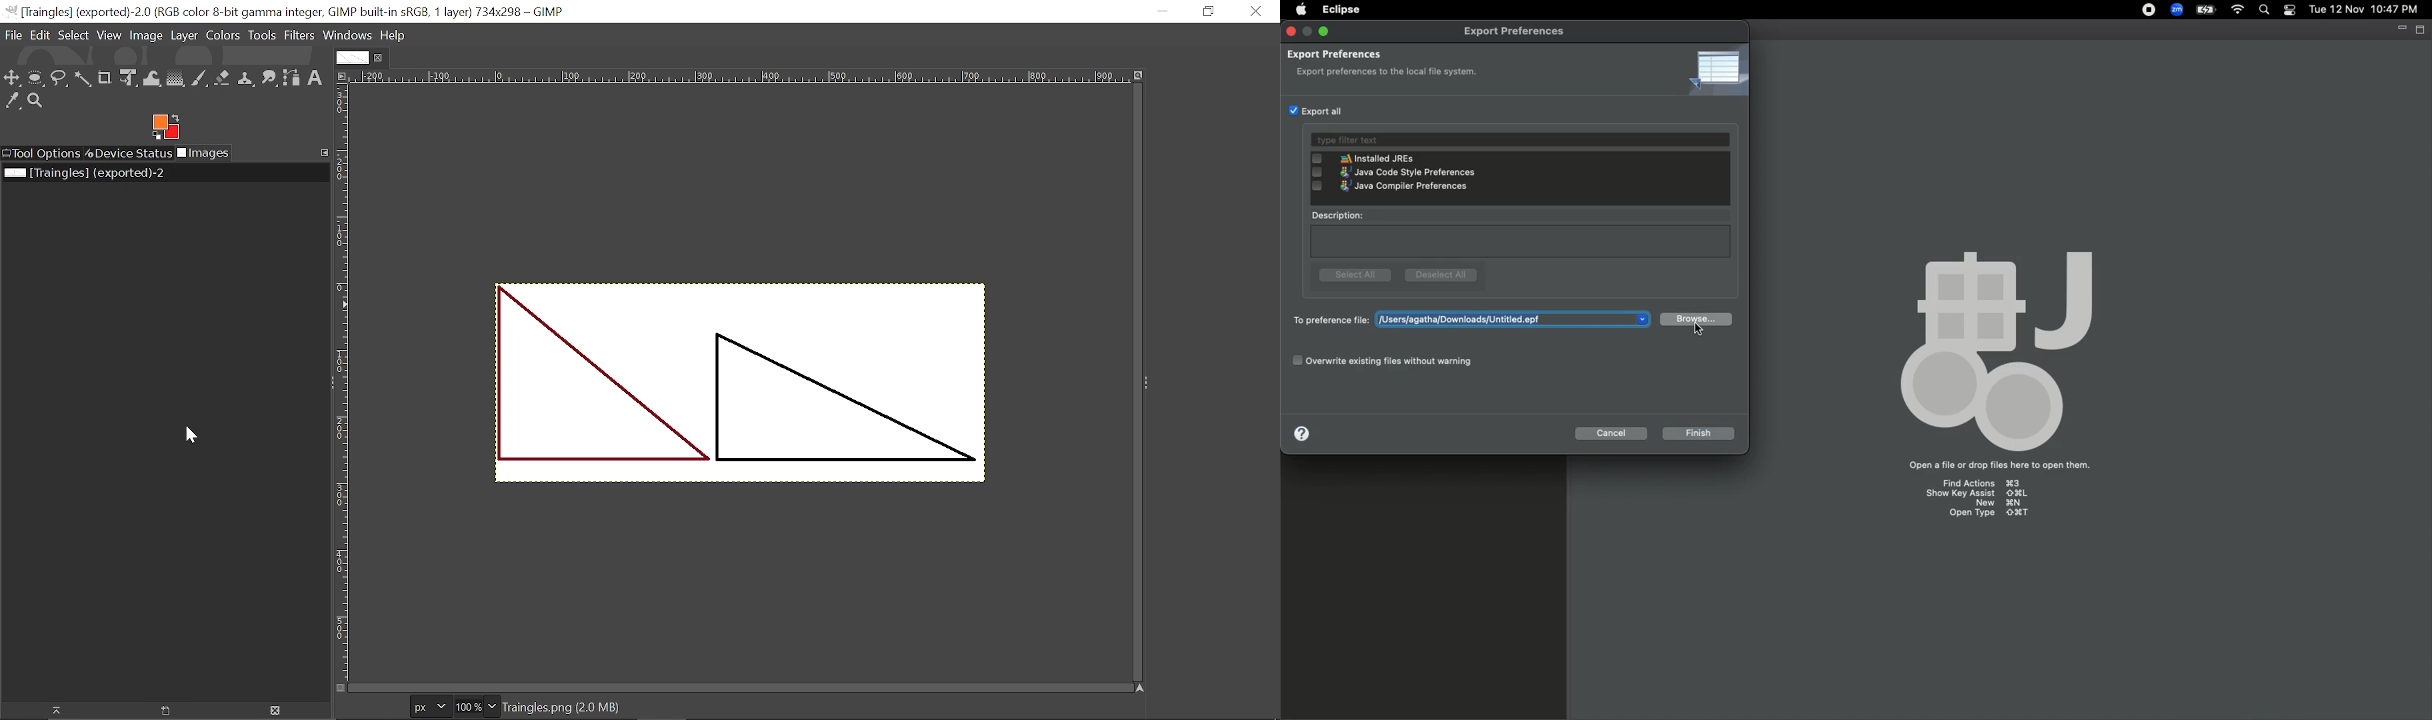 The height and width of the screenshot is (728, 2436). I want to click on Layer, so click(184, 36).